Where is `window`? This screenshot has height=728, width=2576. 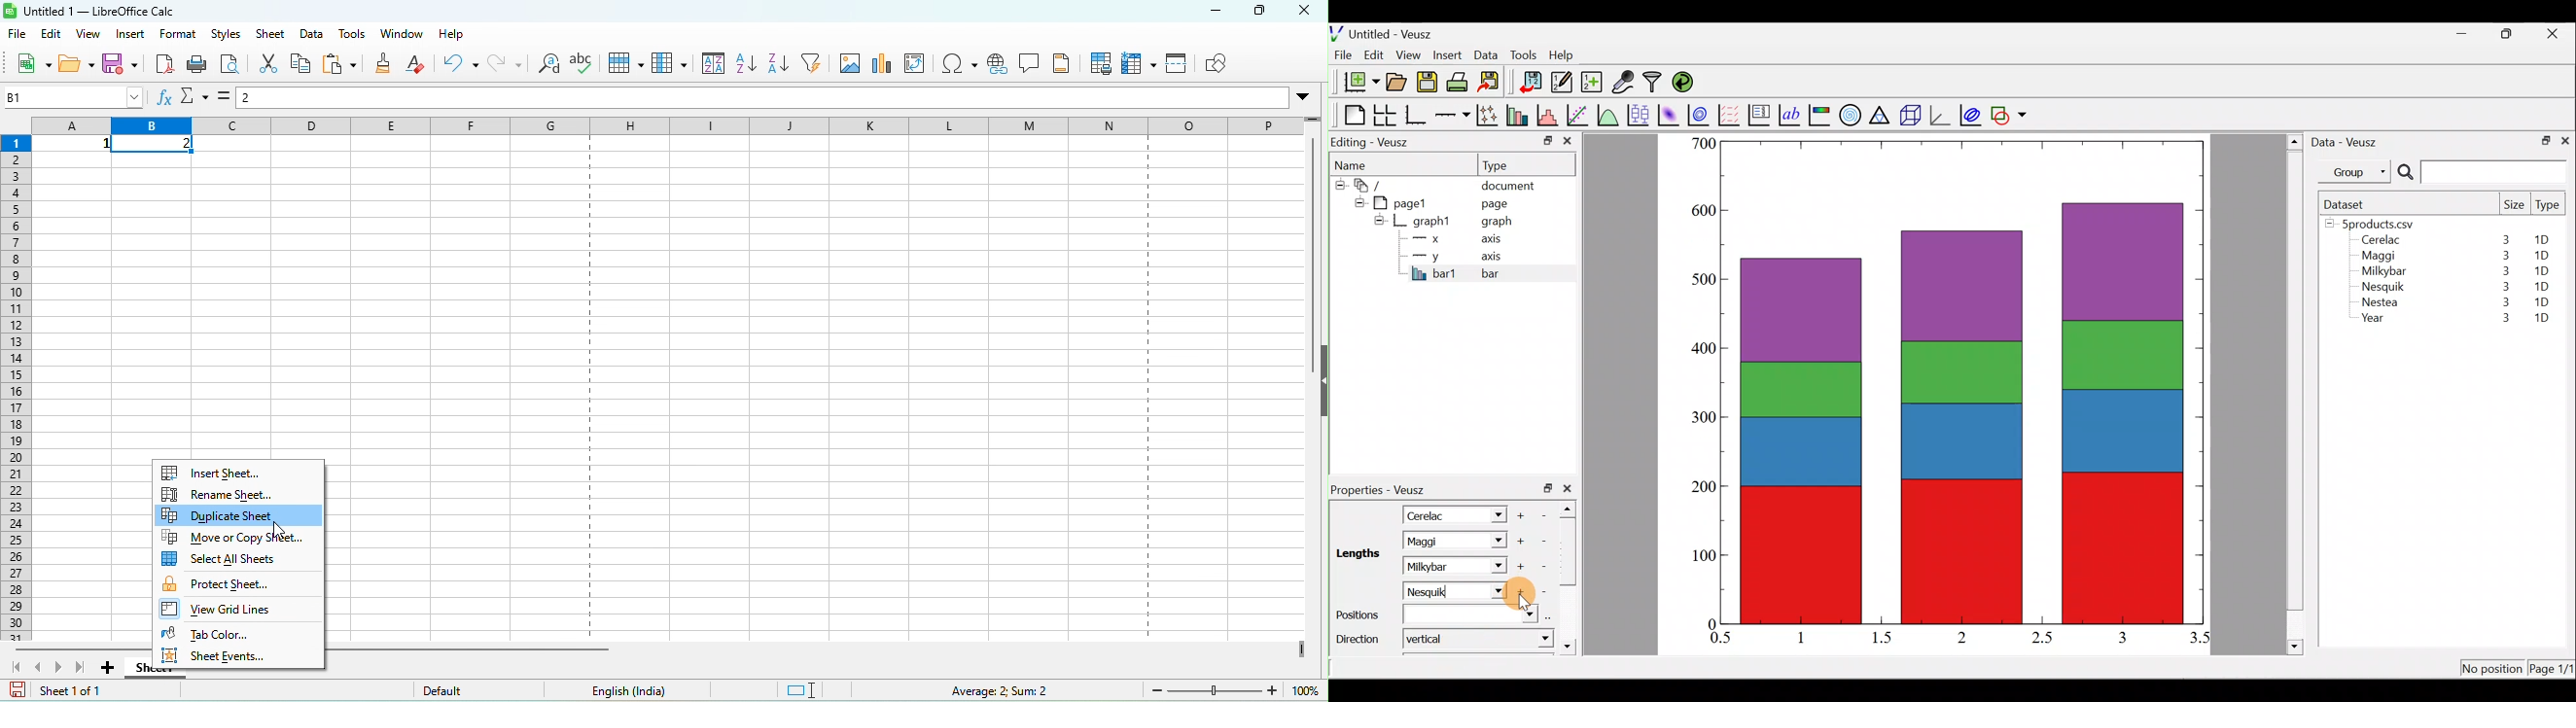 window is located at coordinates (404, 32).